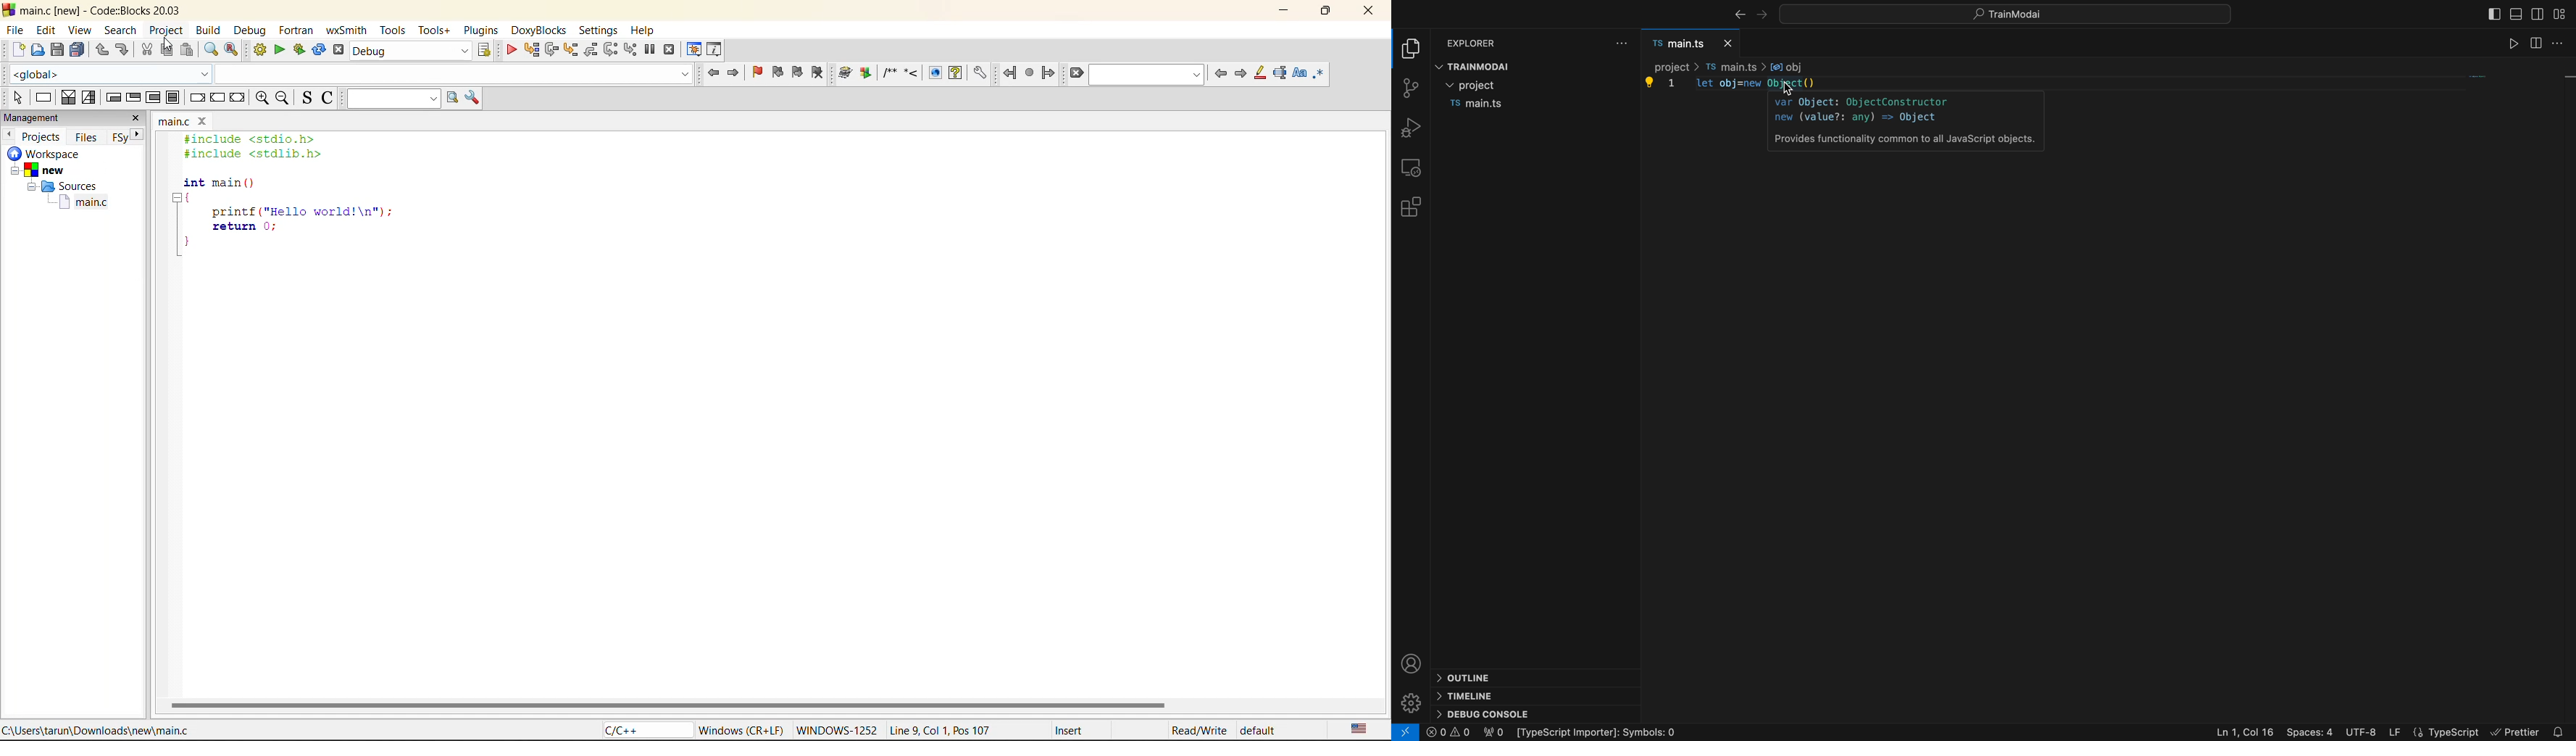 The height and width of the screenshot is (756, 2576). What do you see at coordinates (327, 99) in the screenshot?
I see `toggle comments` at bounding box center [327, 99].